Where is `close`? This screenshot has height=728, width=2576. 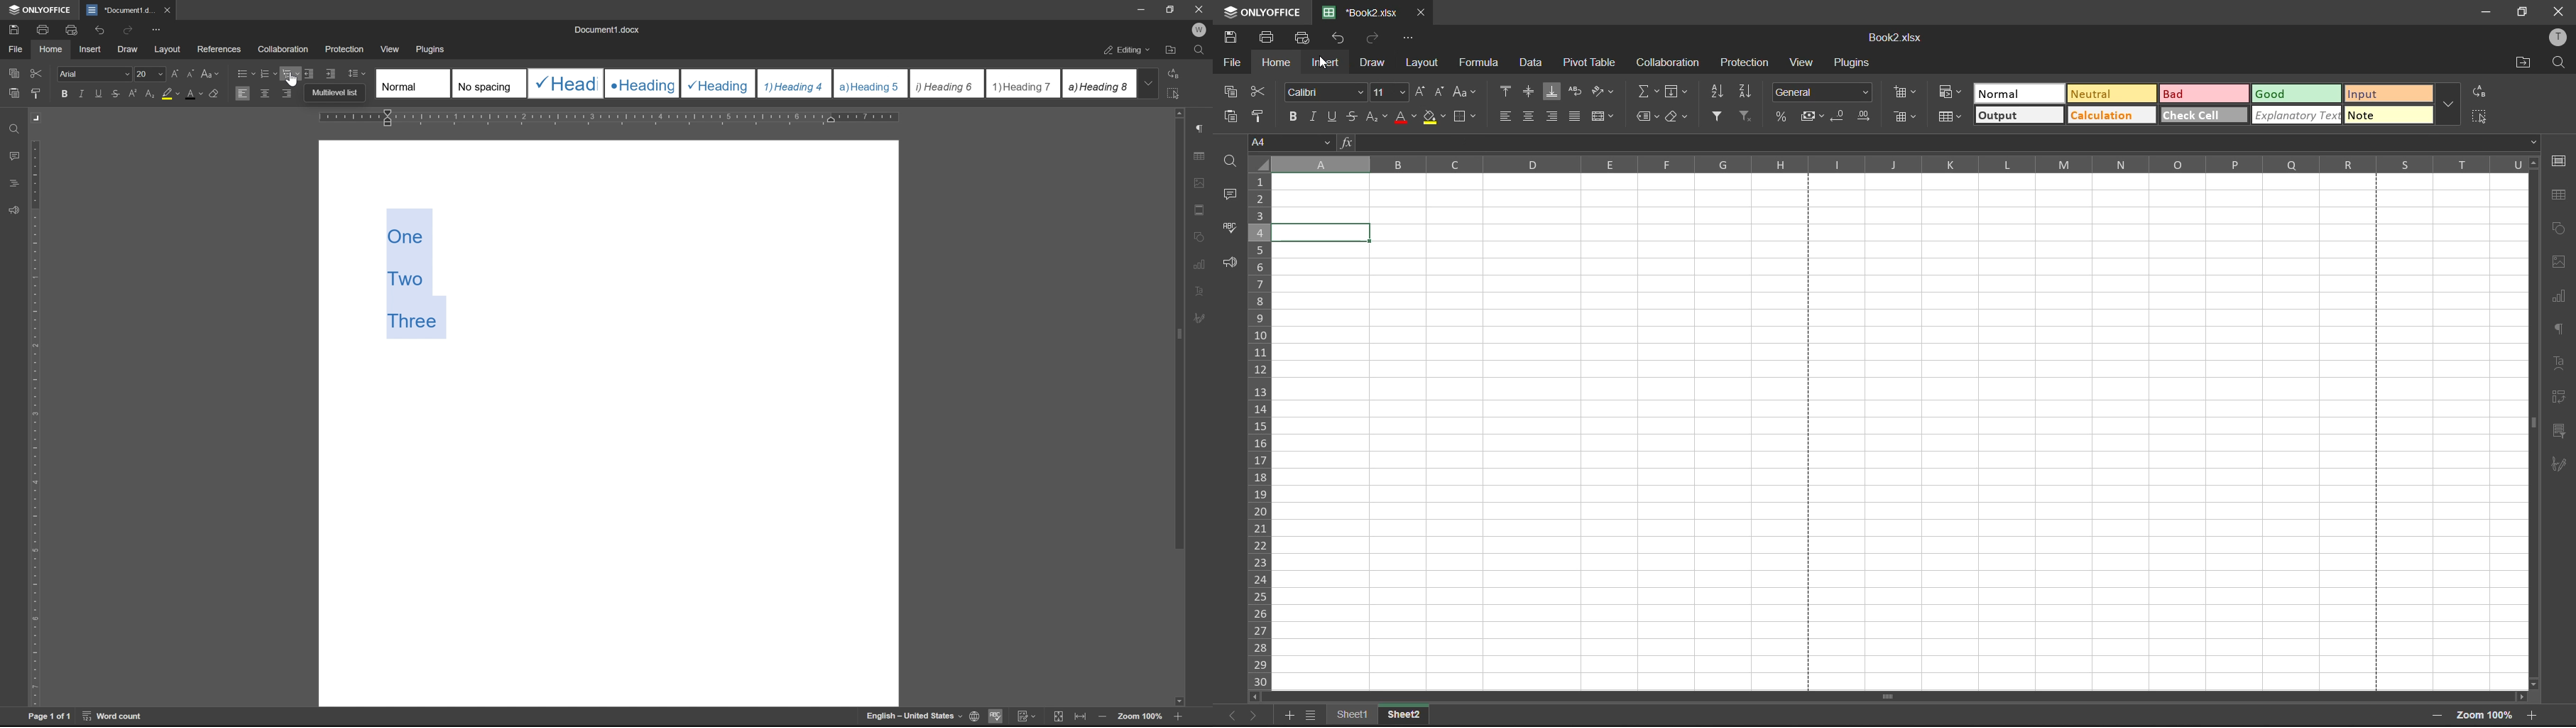 close is located at coordinates (166, 9).